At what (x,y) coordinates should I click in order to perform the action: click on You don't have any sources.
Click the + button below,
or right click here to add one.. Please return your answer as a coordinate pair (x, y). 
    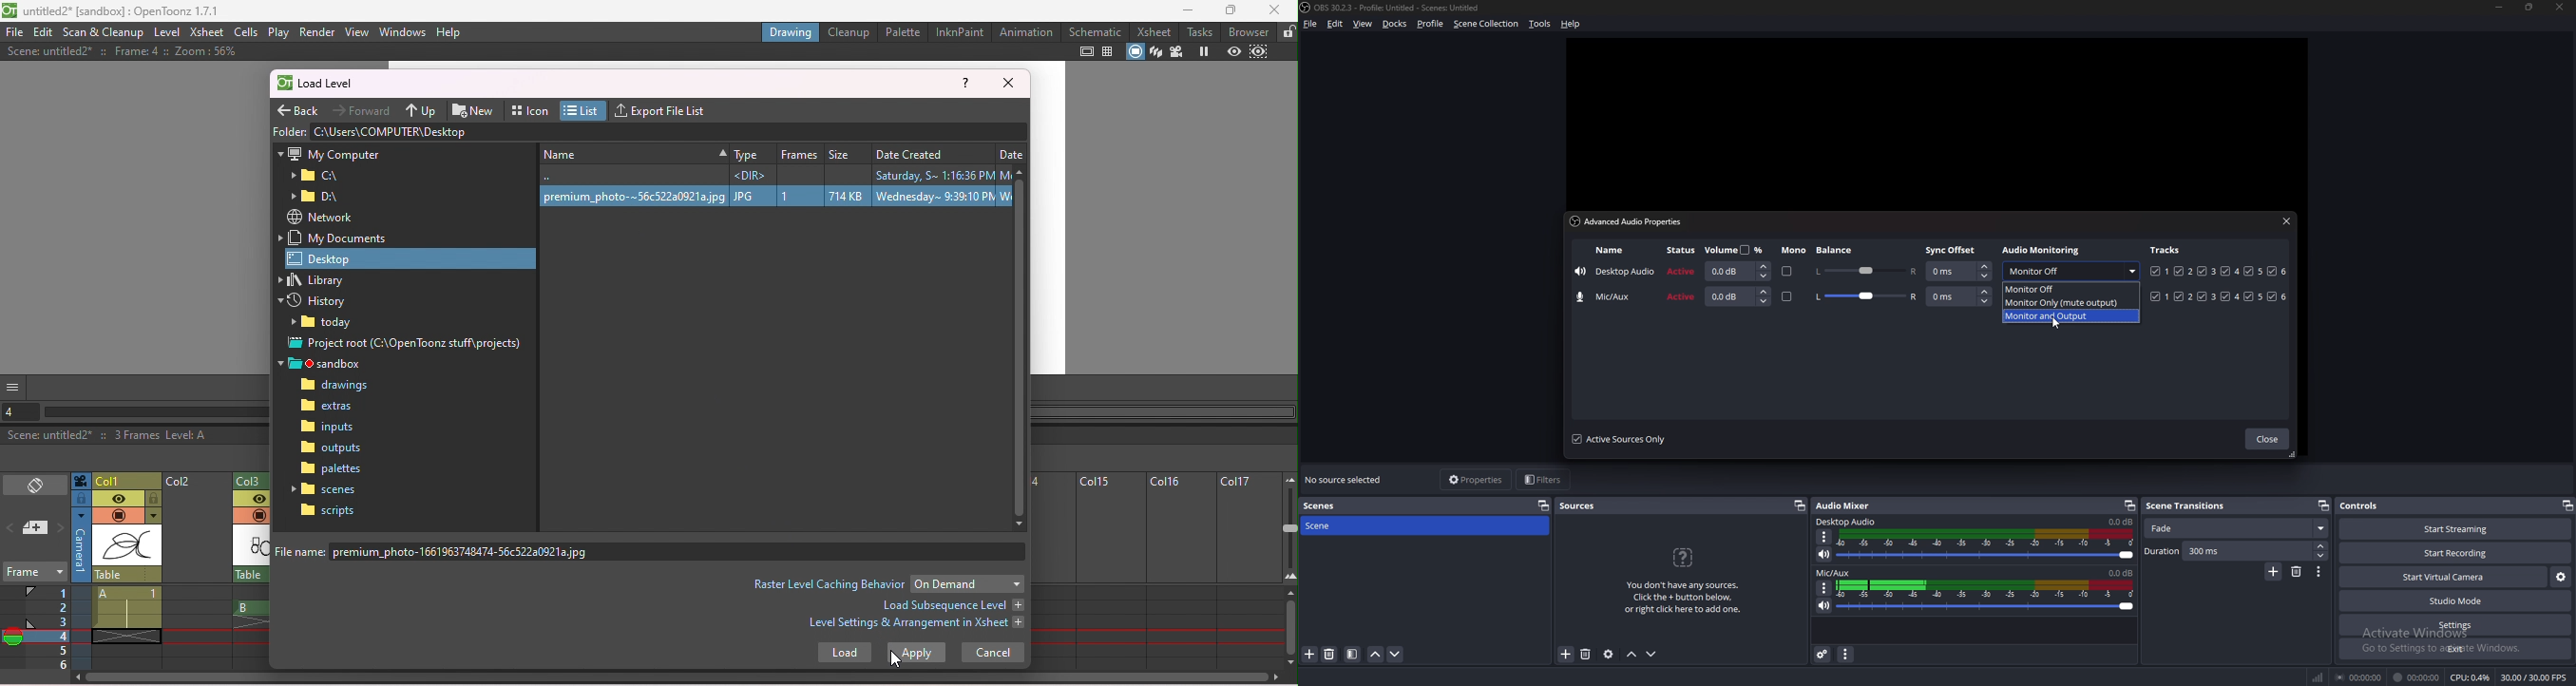
    Looking at the image, I should click on (1688, 581).